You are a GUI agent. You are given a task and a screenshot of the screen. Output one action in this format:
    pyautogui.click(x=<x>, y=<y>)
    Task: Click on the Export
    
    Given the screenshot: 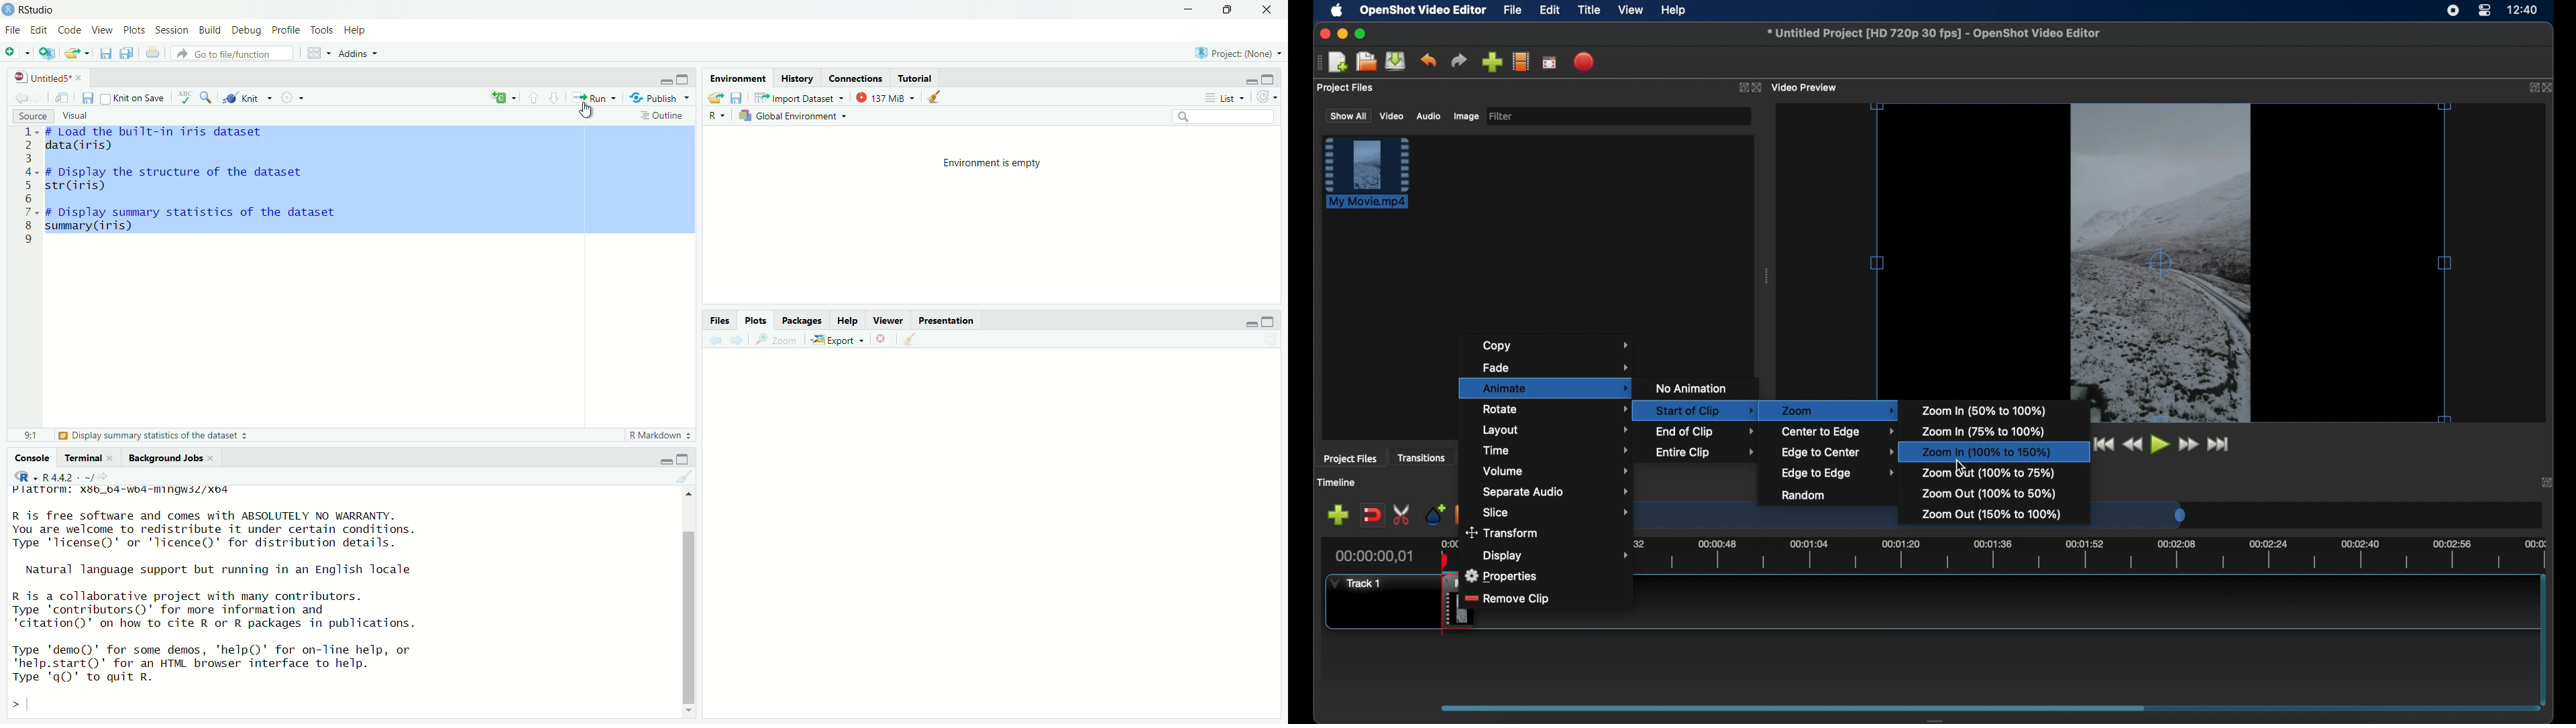 What is the action you would take?
    pyautogui.click(x=835, y=340)
    